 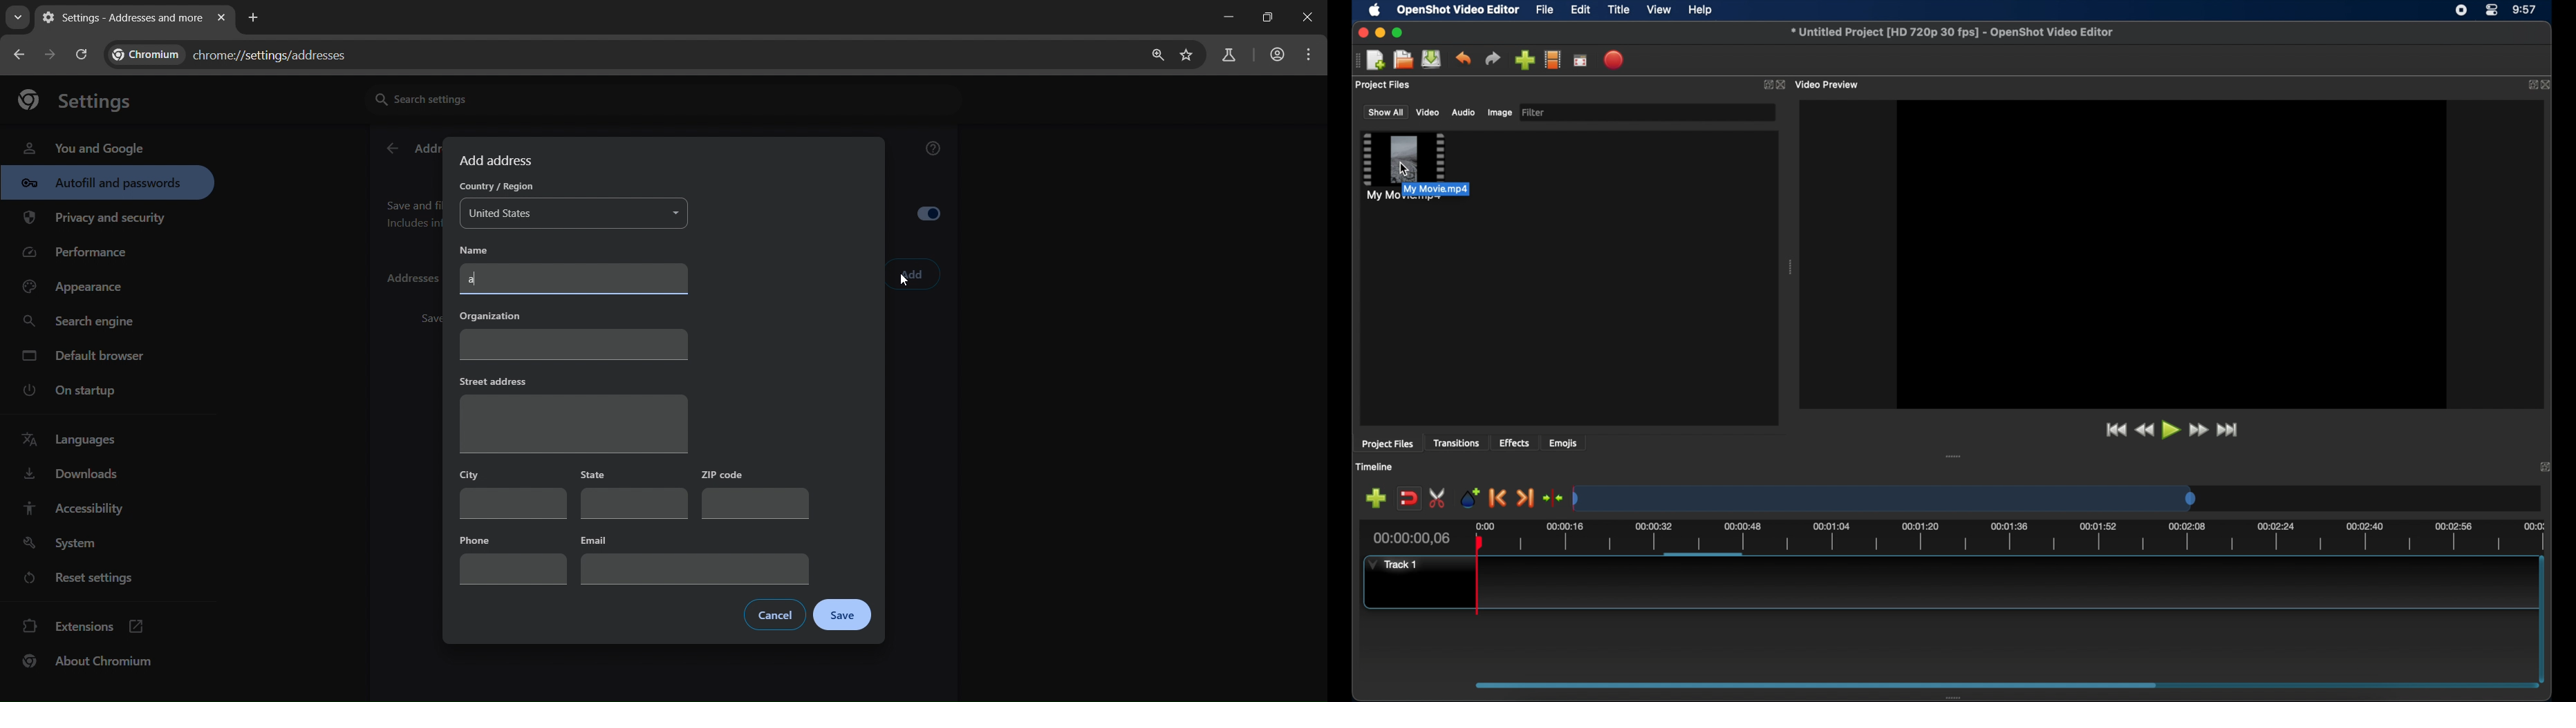 I want to click on tooltip, so click(x=1464, y=189).